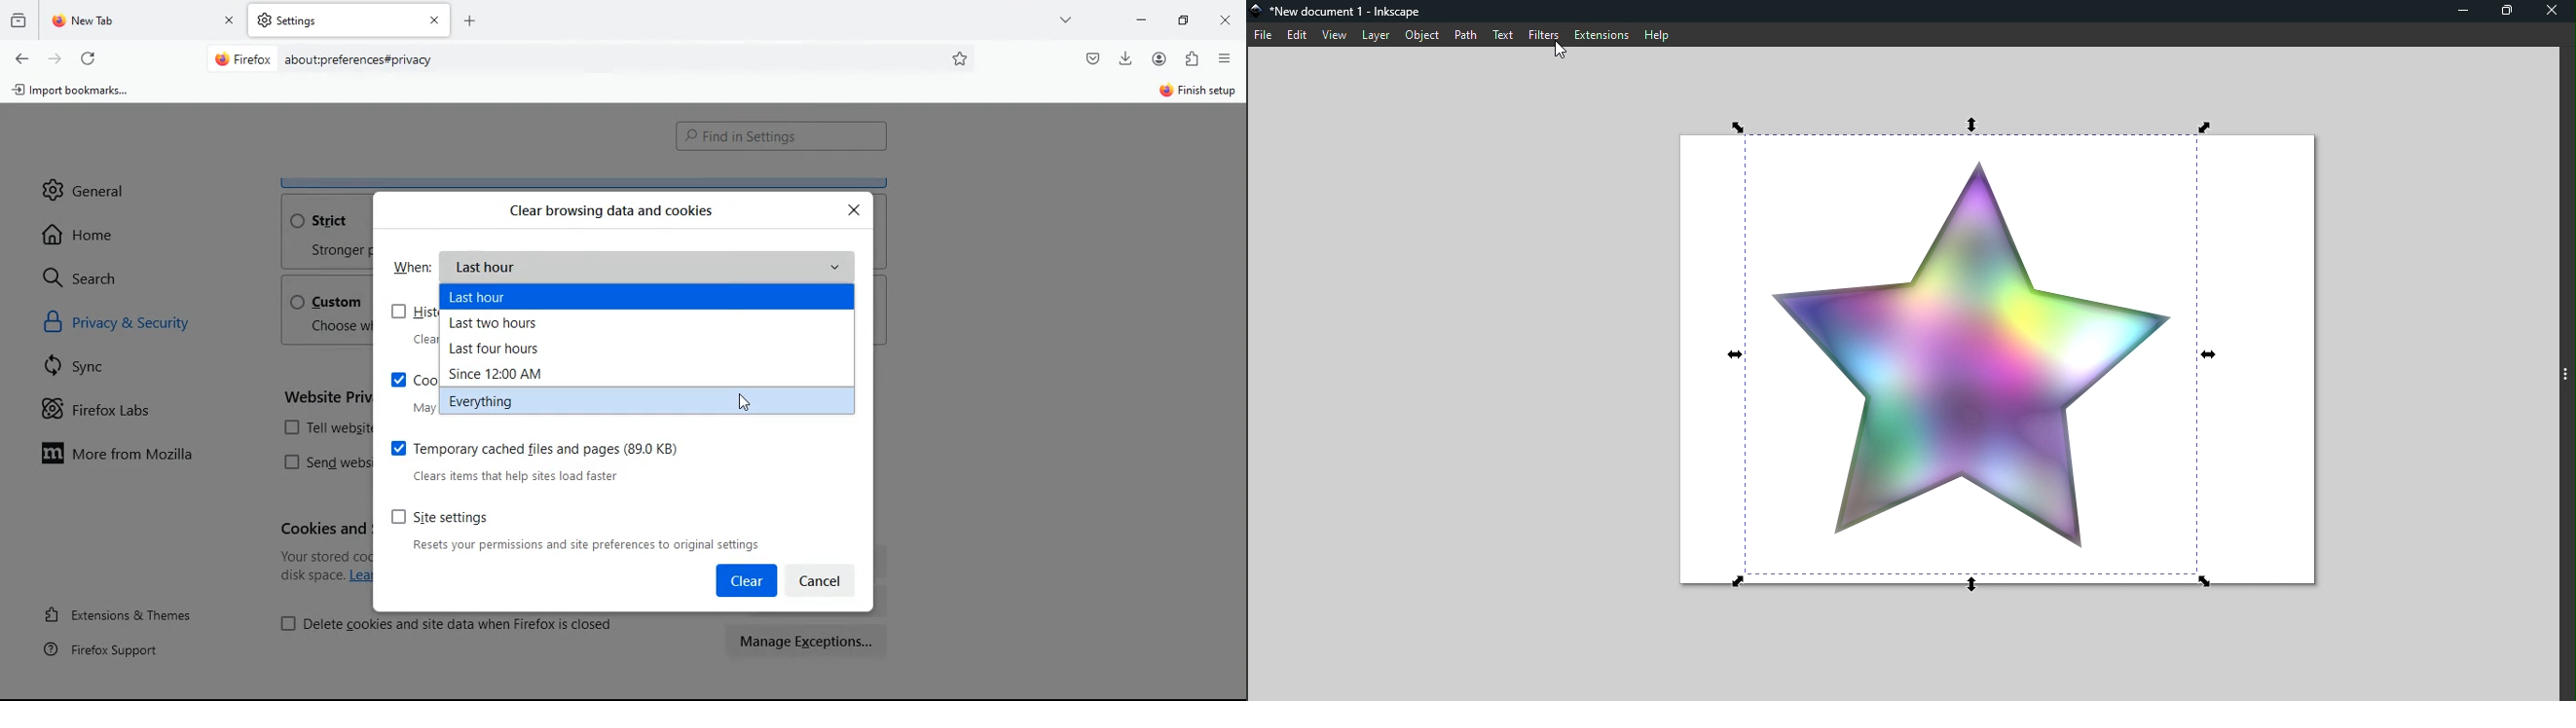 The image size is (2576, 728). I want to click on Toggle command panel, so click(2566, 368).